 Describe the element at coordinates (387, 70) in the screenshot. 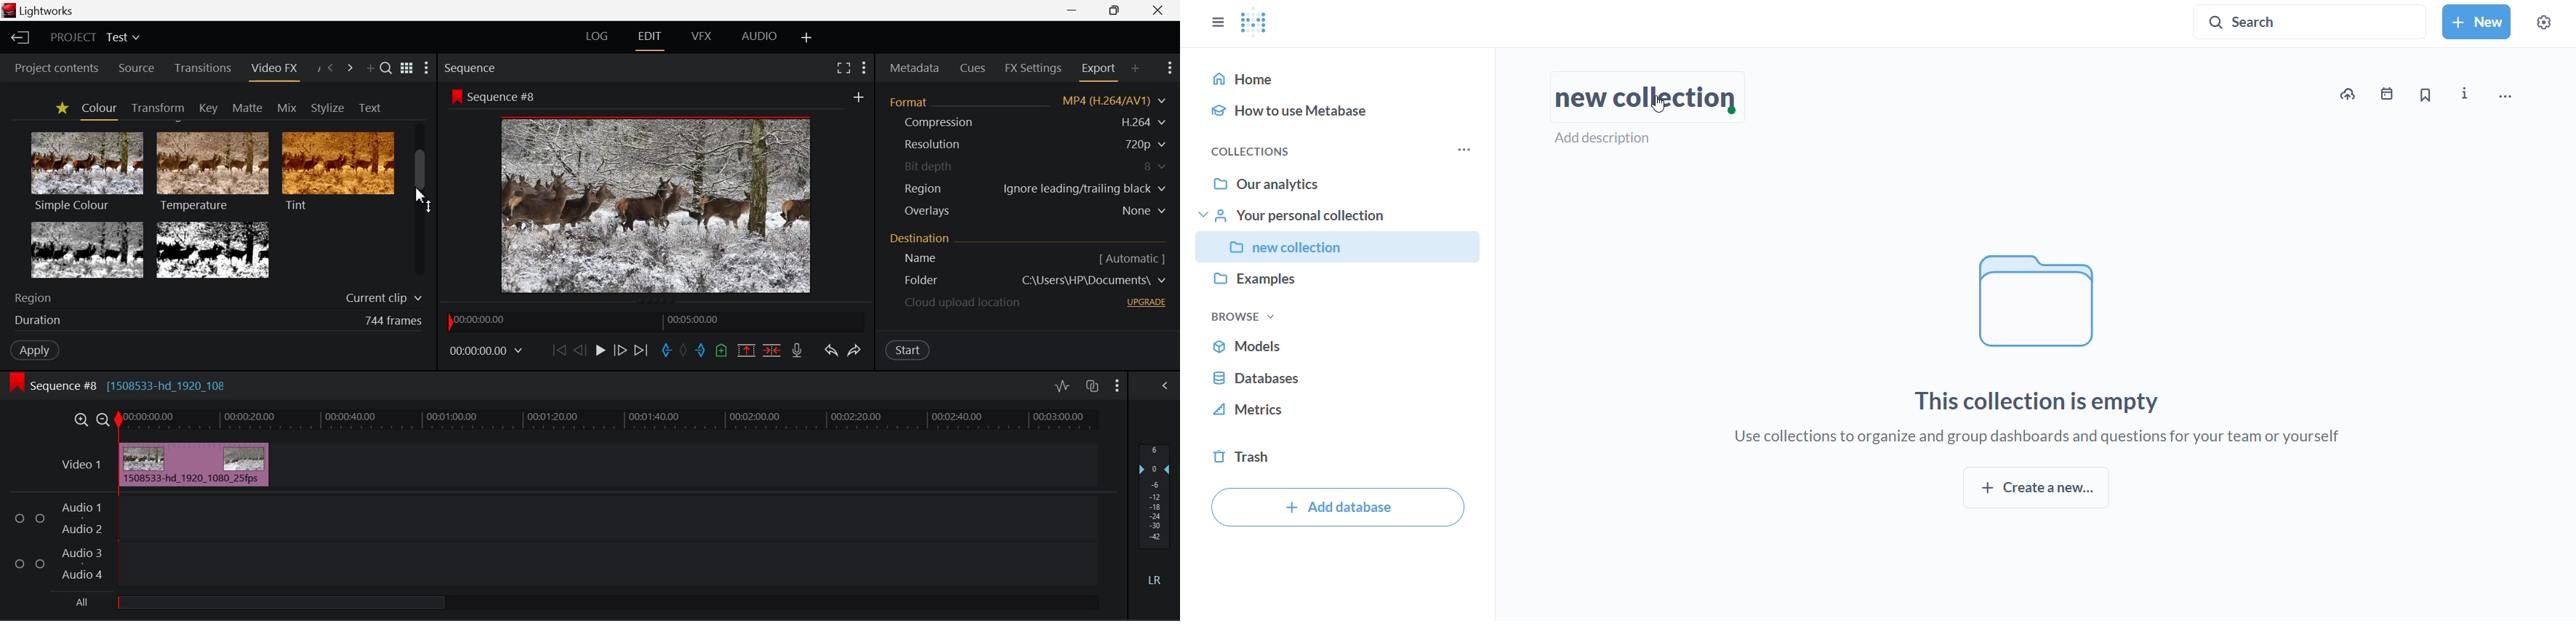

I see `Search` at that location.